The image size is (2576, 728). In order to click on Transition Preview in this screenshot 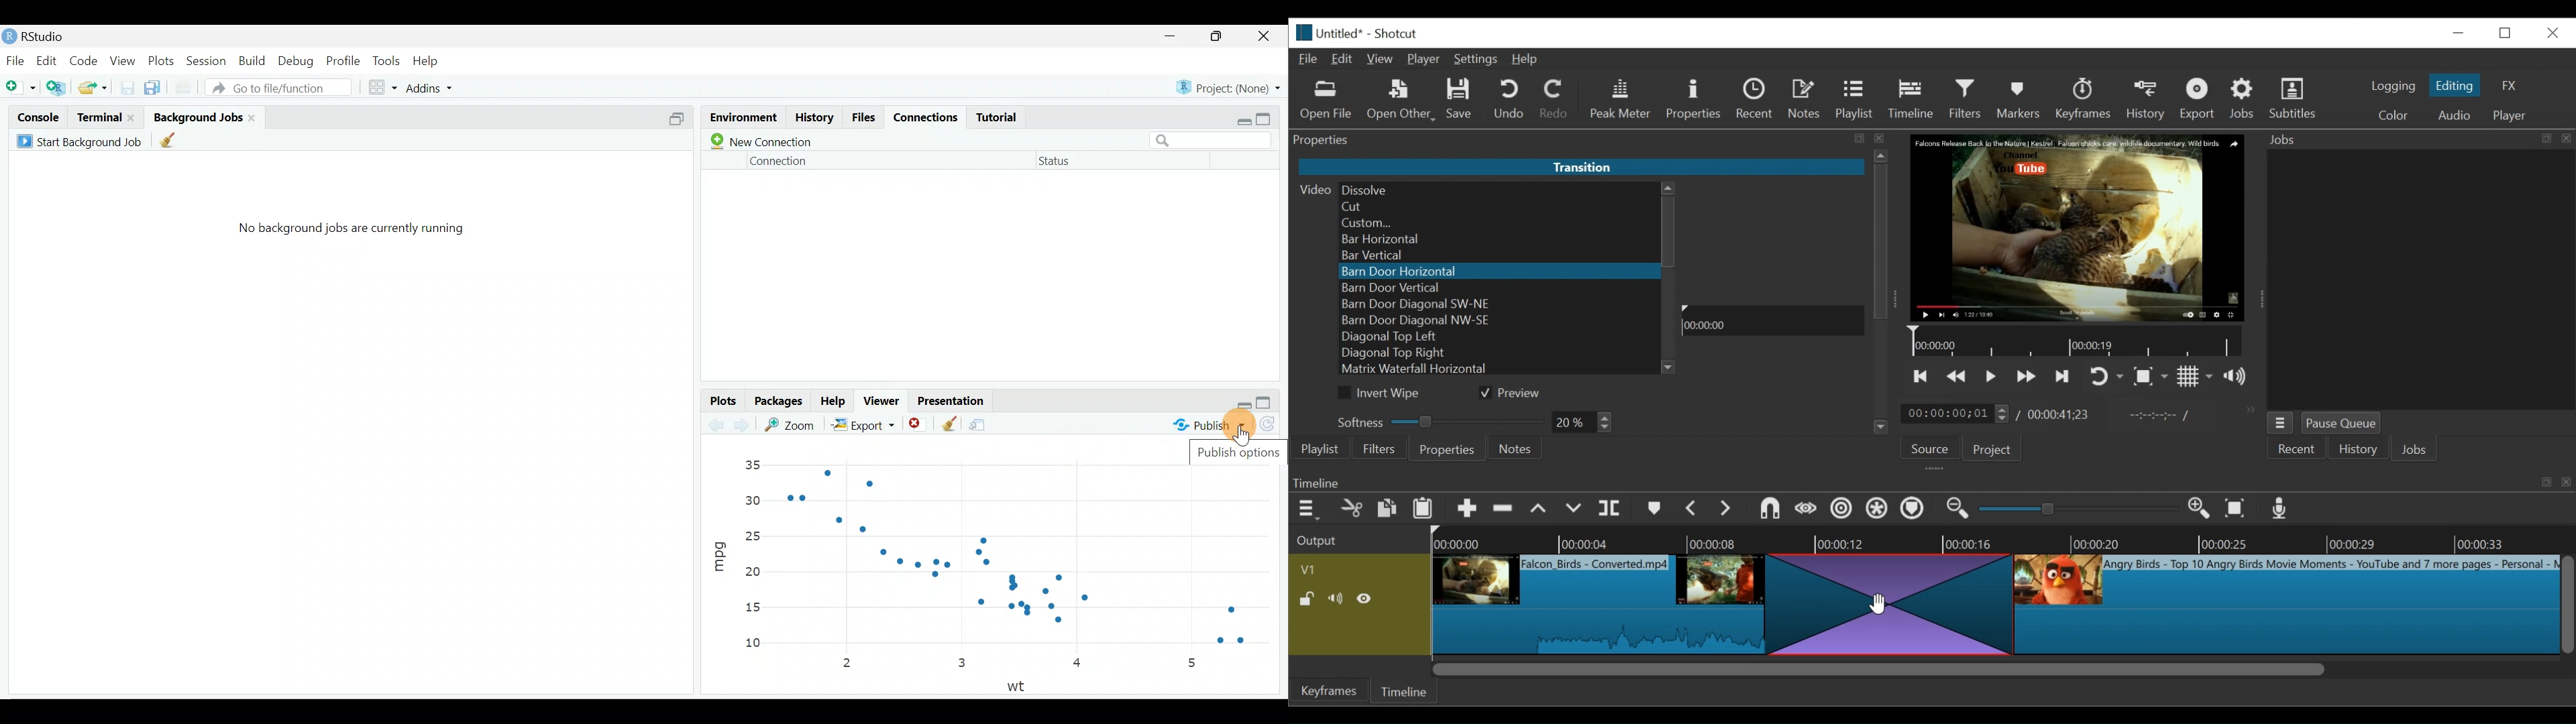, I will do `click(1774, 243)`.